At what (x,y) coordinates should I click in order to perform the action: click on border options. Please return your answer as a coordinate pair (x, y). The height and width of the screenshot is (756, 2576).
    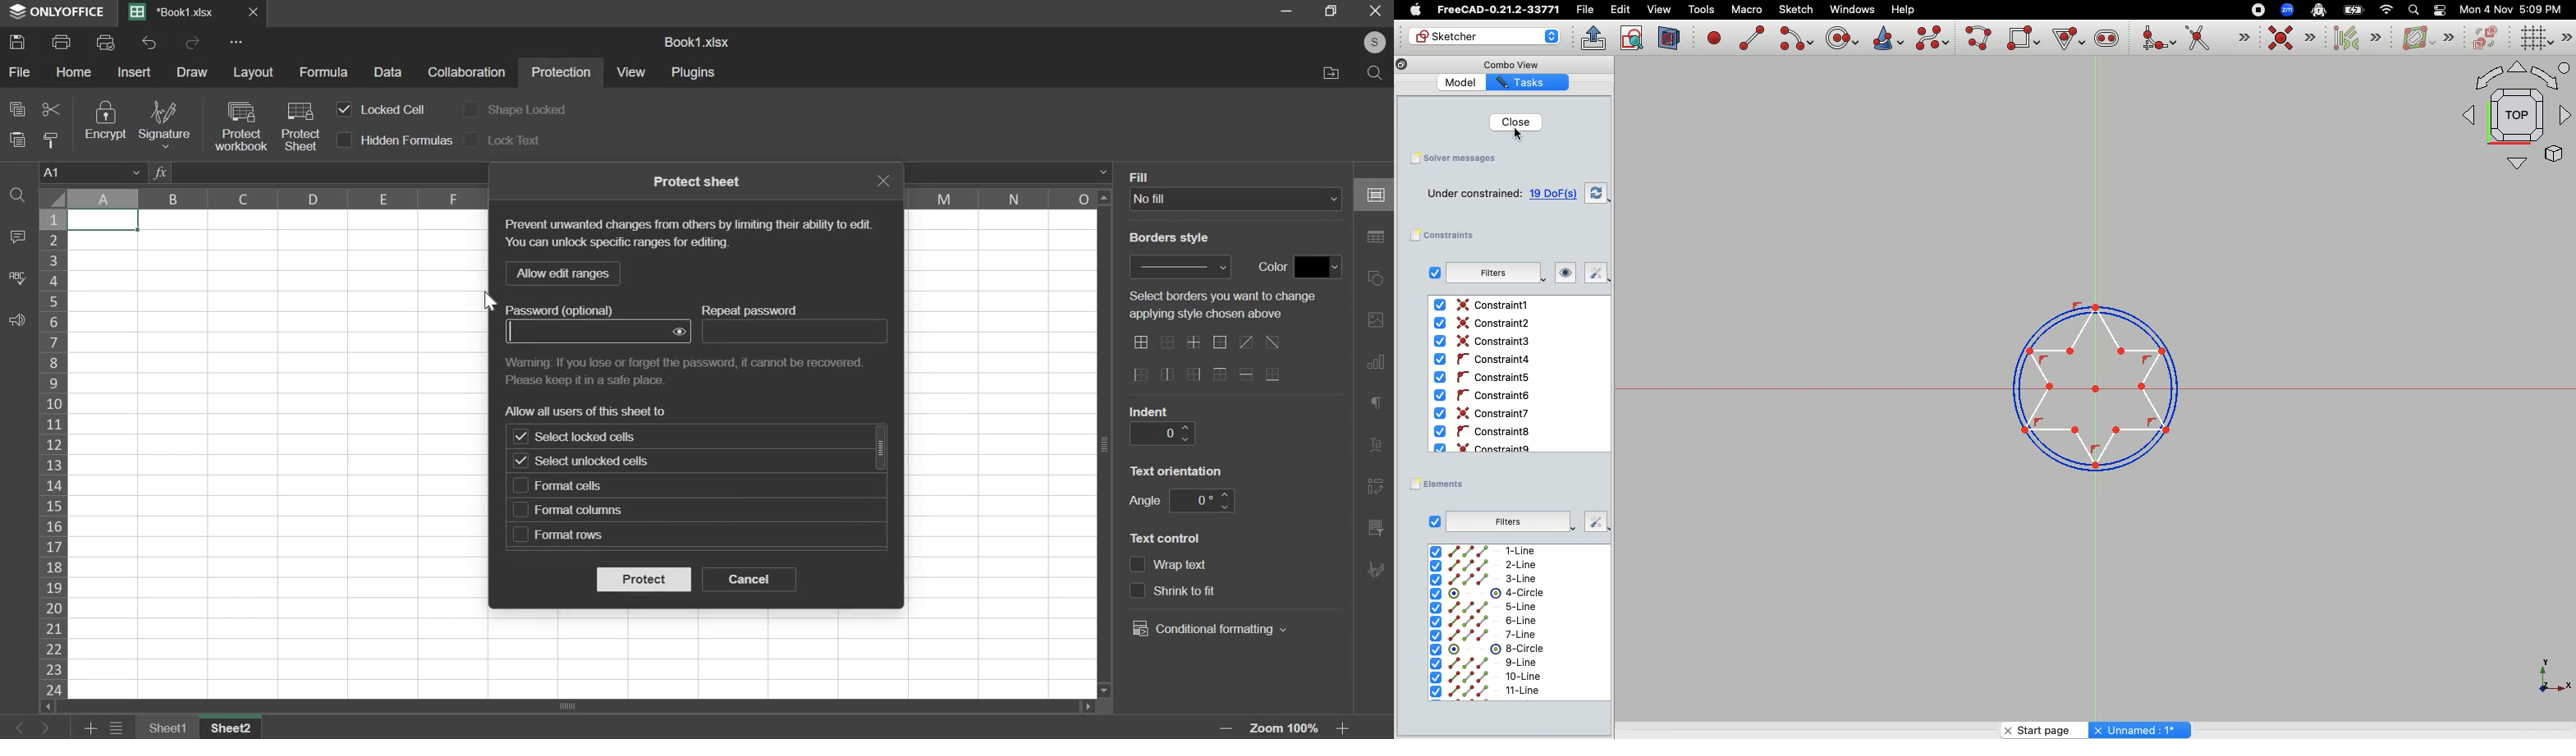
    Looking at the image, I should click on (1219, 343).